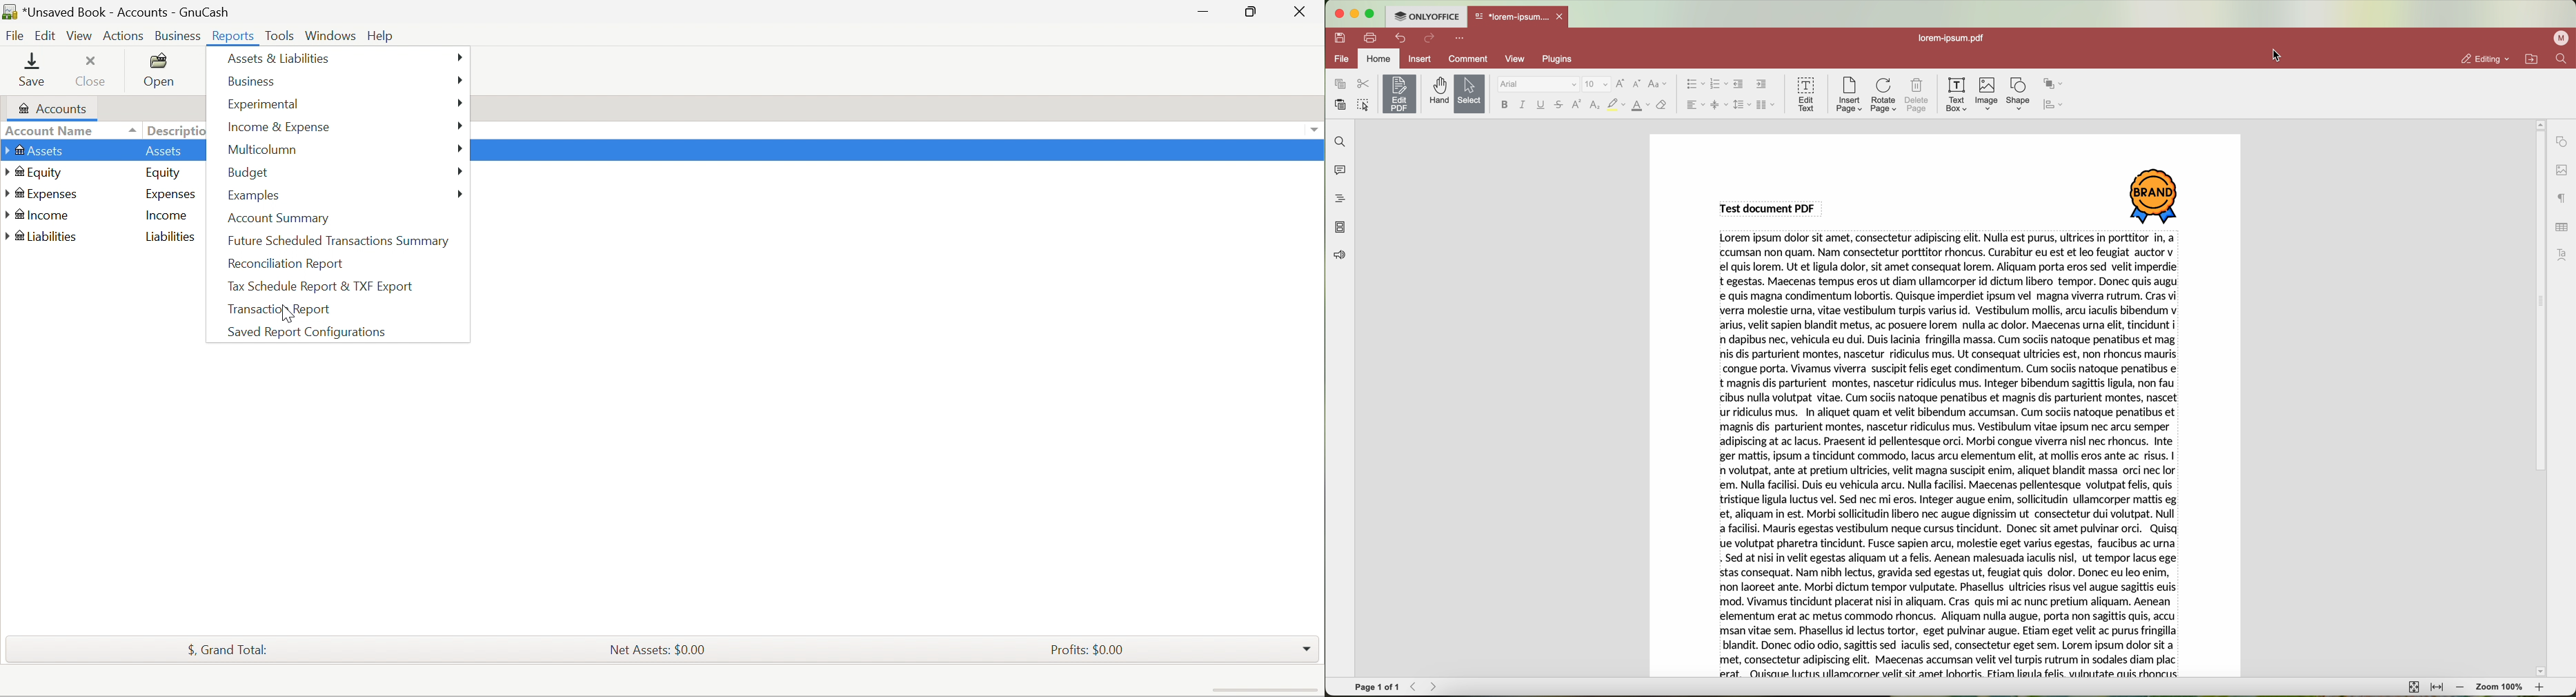  What do you see at coordinates (1363, 106) in the screenshot?
I see `select all` at bounding box center [1363, 106].